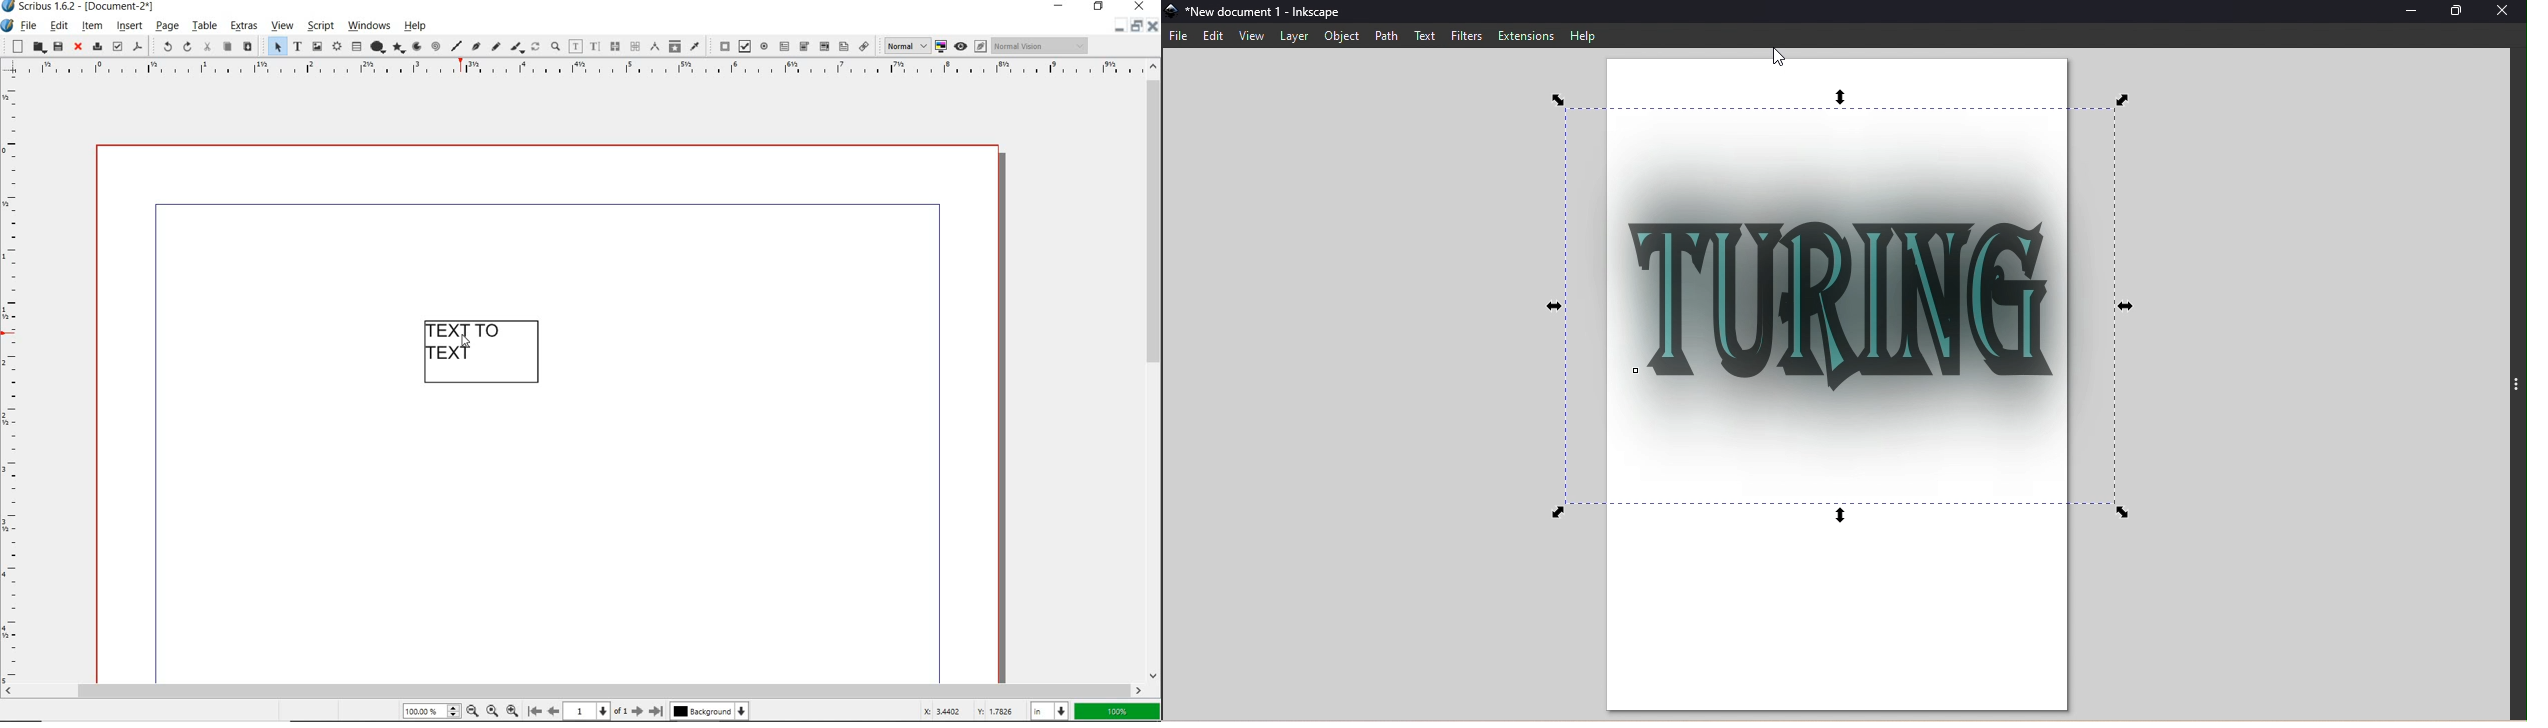 The height and width of the screenshot is (728, 2548). What do you see at coordinates (129, 26) in the screenshot?
I see `insert` at bounding box center [129, 26].